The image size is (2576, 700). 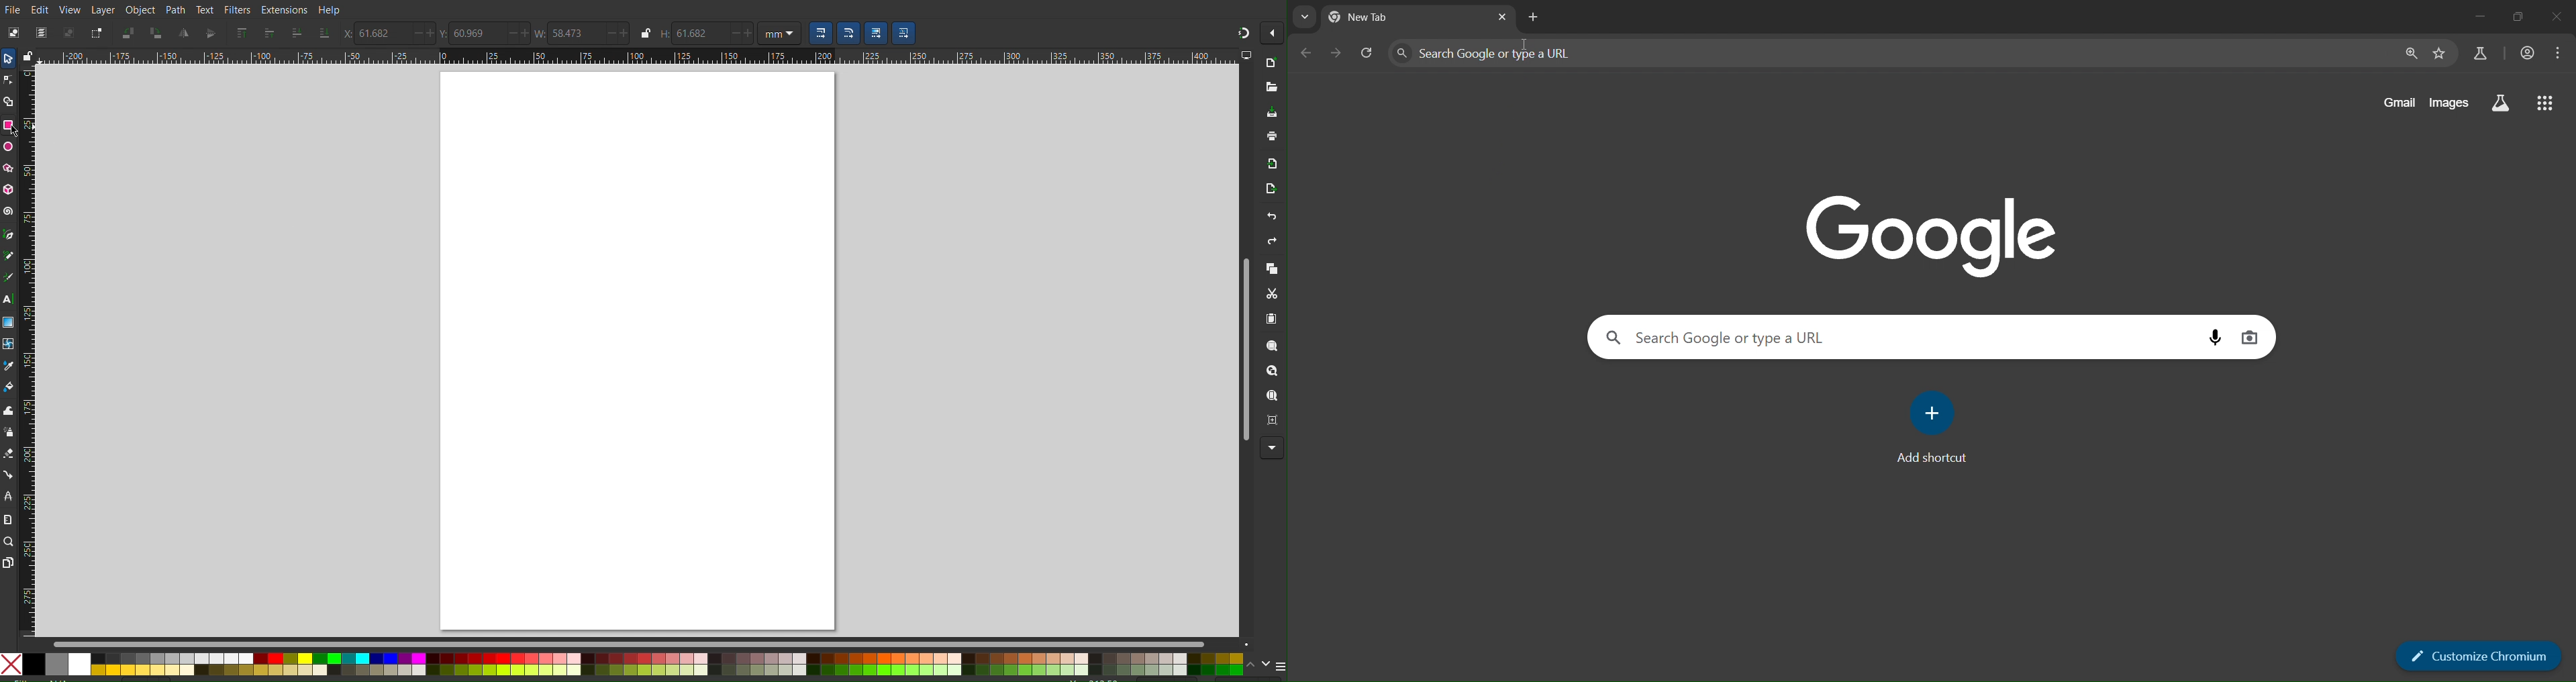 What do you see at coordinates (575, 34) in the screenshot?
I see `58.473` at bounding box center [575, 34].